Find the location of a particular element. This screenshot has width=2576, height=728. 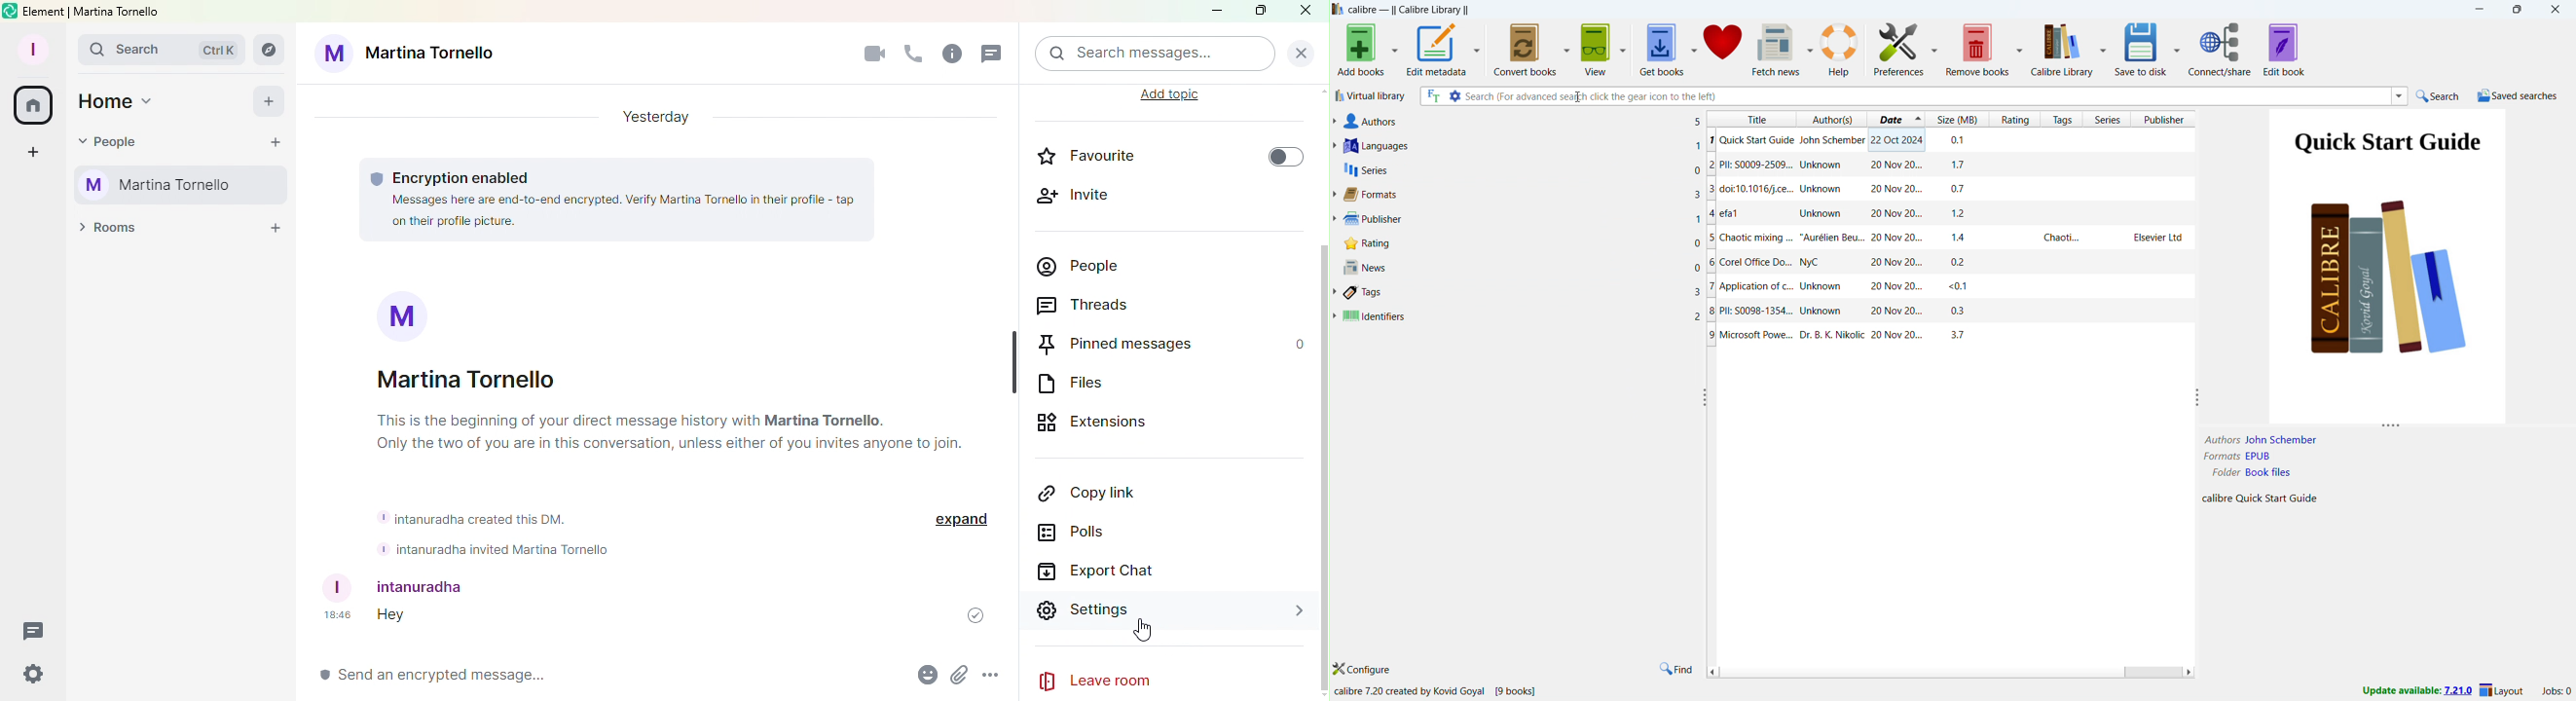

EPUB is located at coordinates (2269, 458).